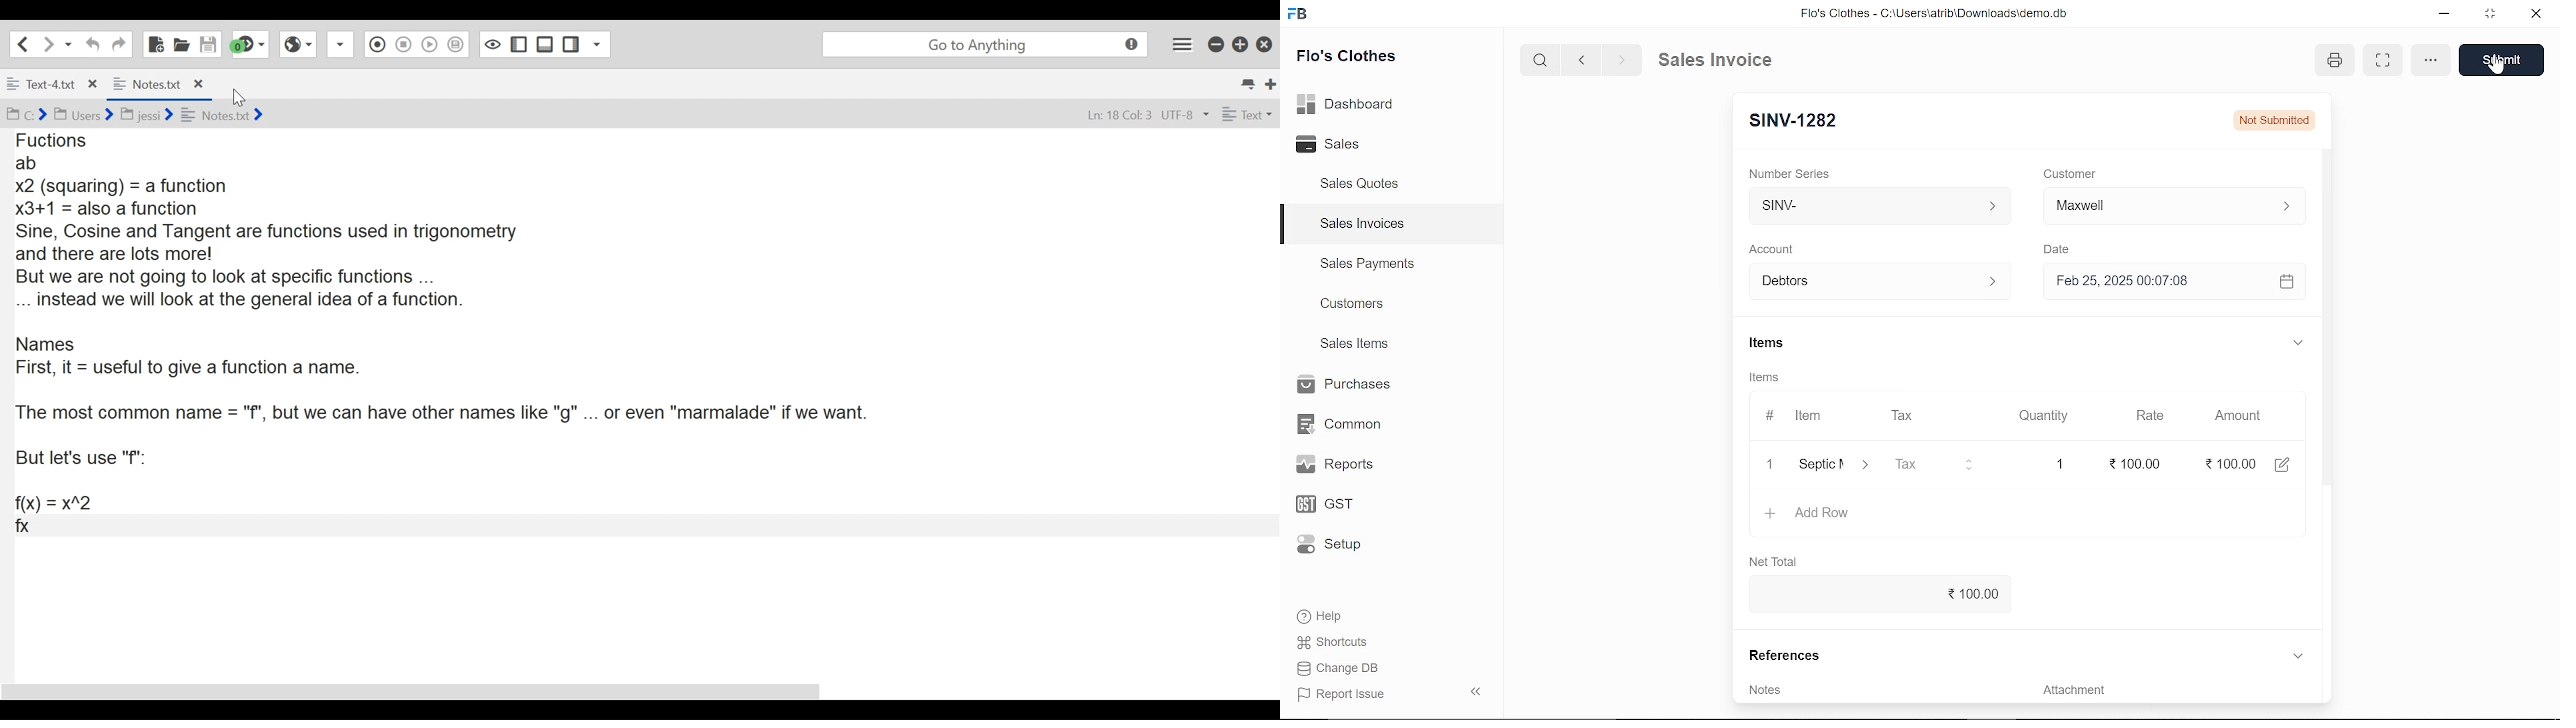 This screenshot has width=2576, height=728. I want to click on 1, so click(2059, 464).